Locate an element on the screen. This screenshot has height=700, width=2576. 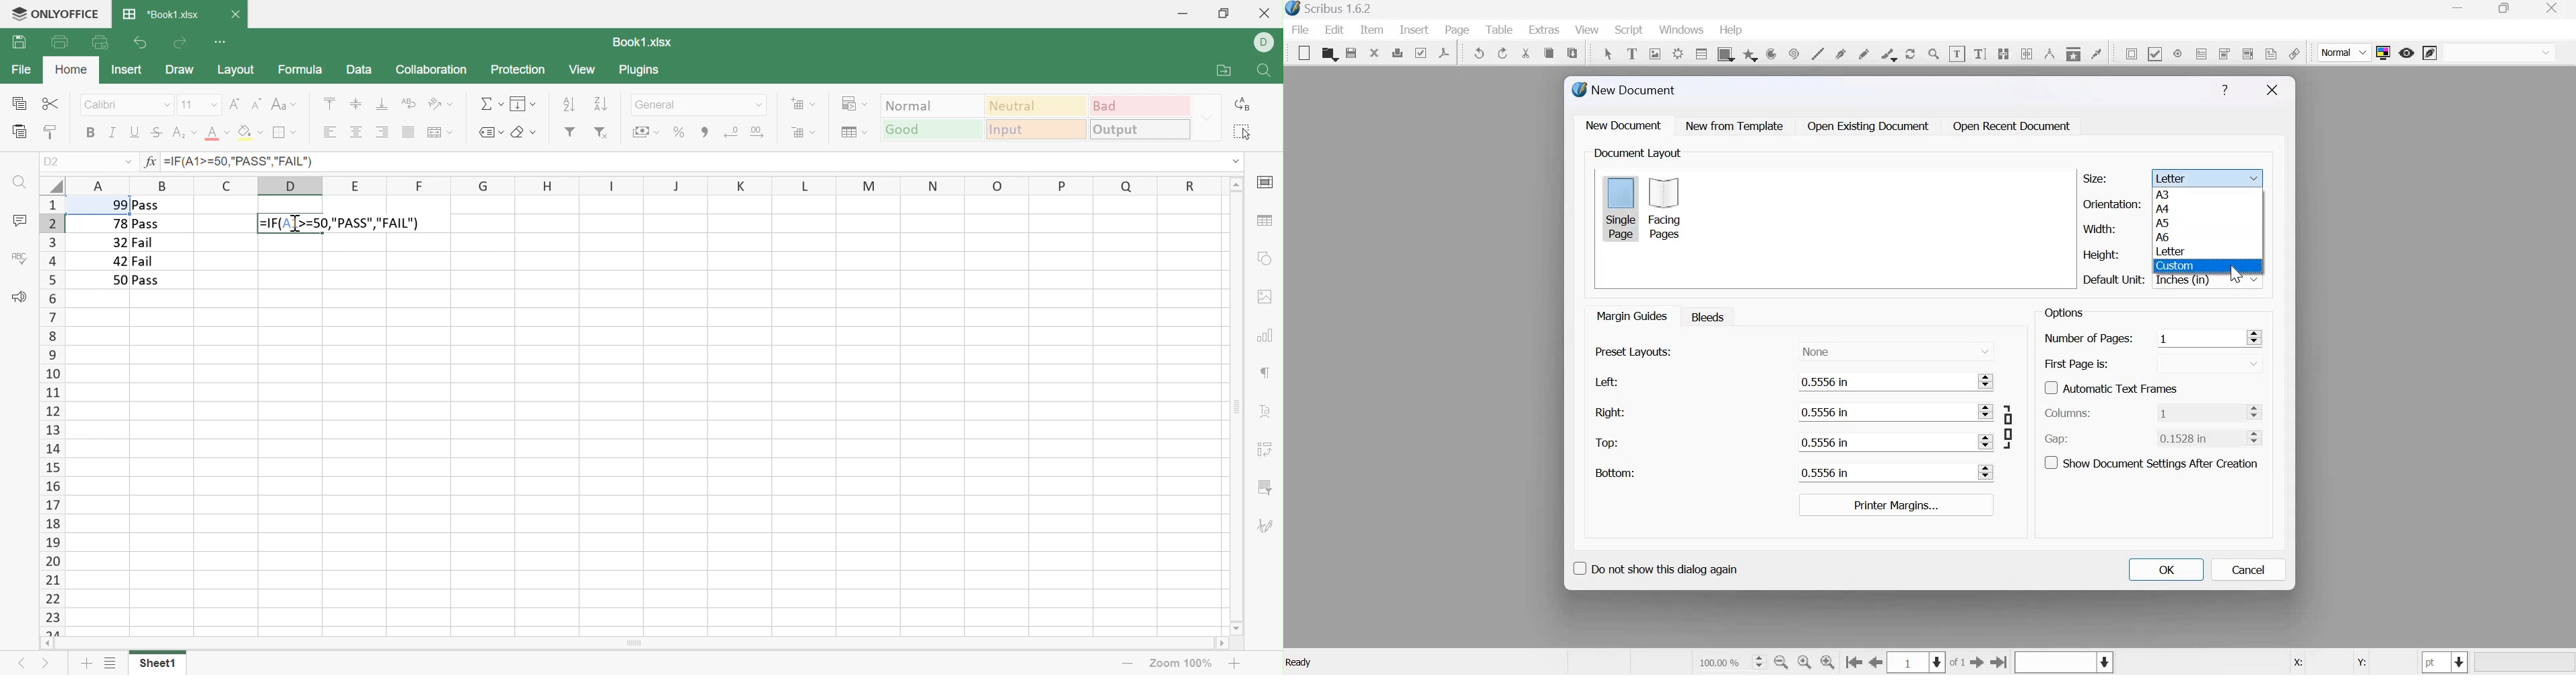
Link text frames is located at coordinates (2003, 52).